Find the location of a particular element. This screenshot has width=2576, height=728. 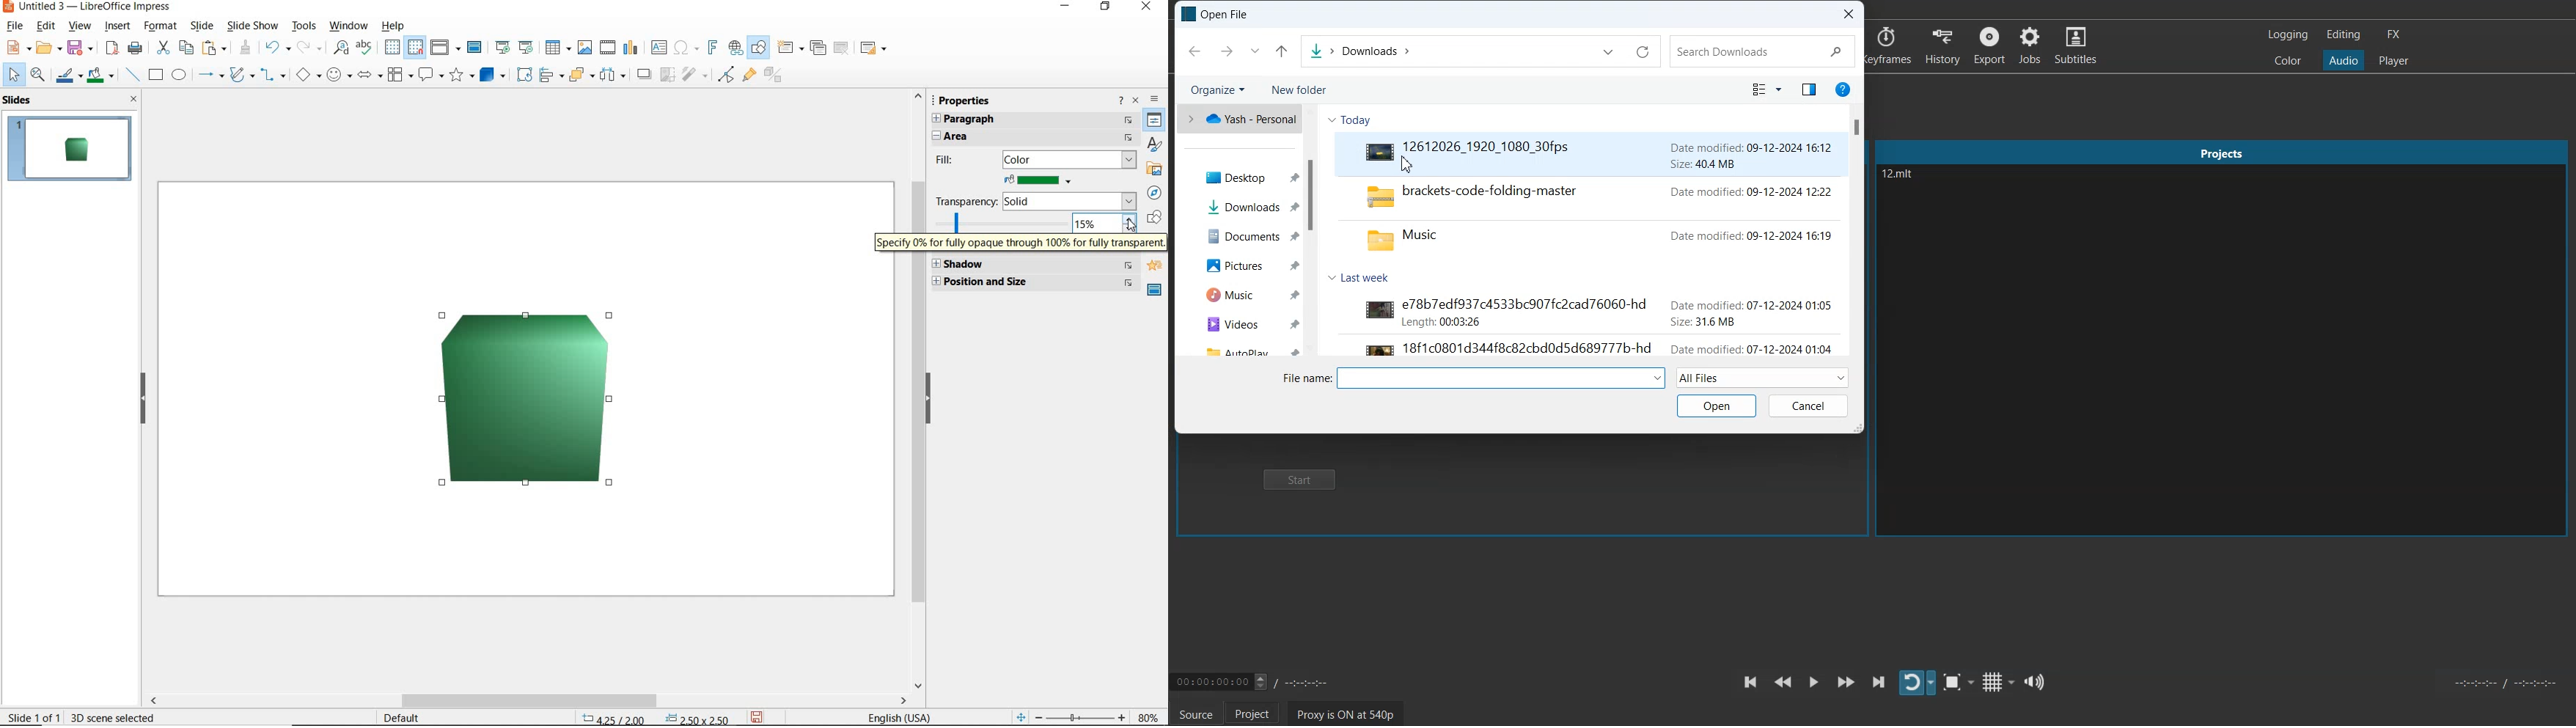

Videos is located at coordinates (1241, 323).